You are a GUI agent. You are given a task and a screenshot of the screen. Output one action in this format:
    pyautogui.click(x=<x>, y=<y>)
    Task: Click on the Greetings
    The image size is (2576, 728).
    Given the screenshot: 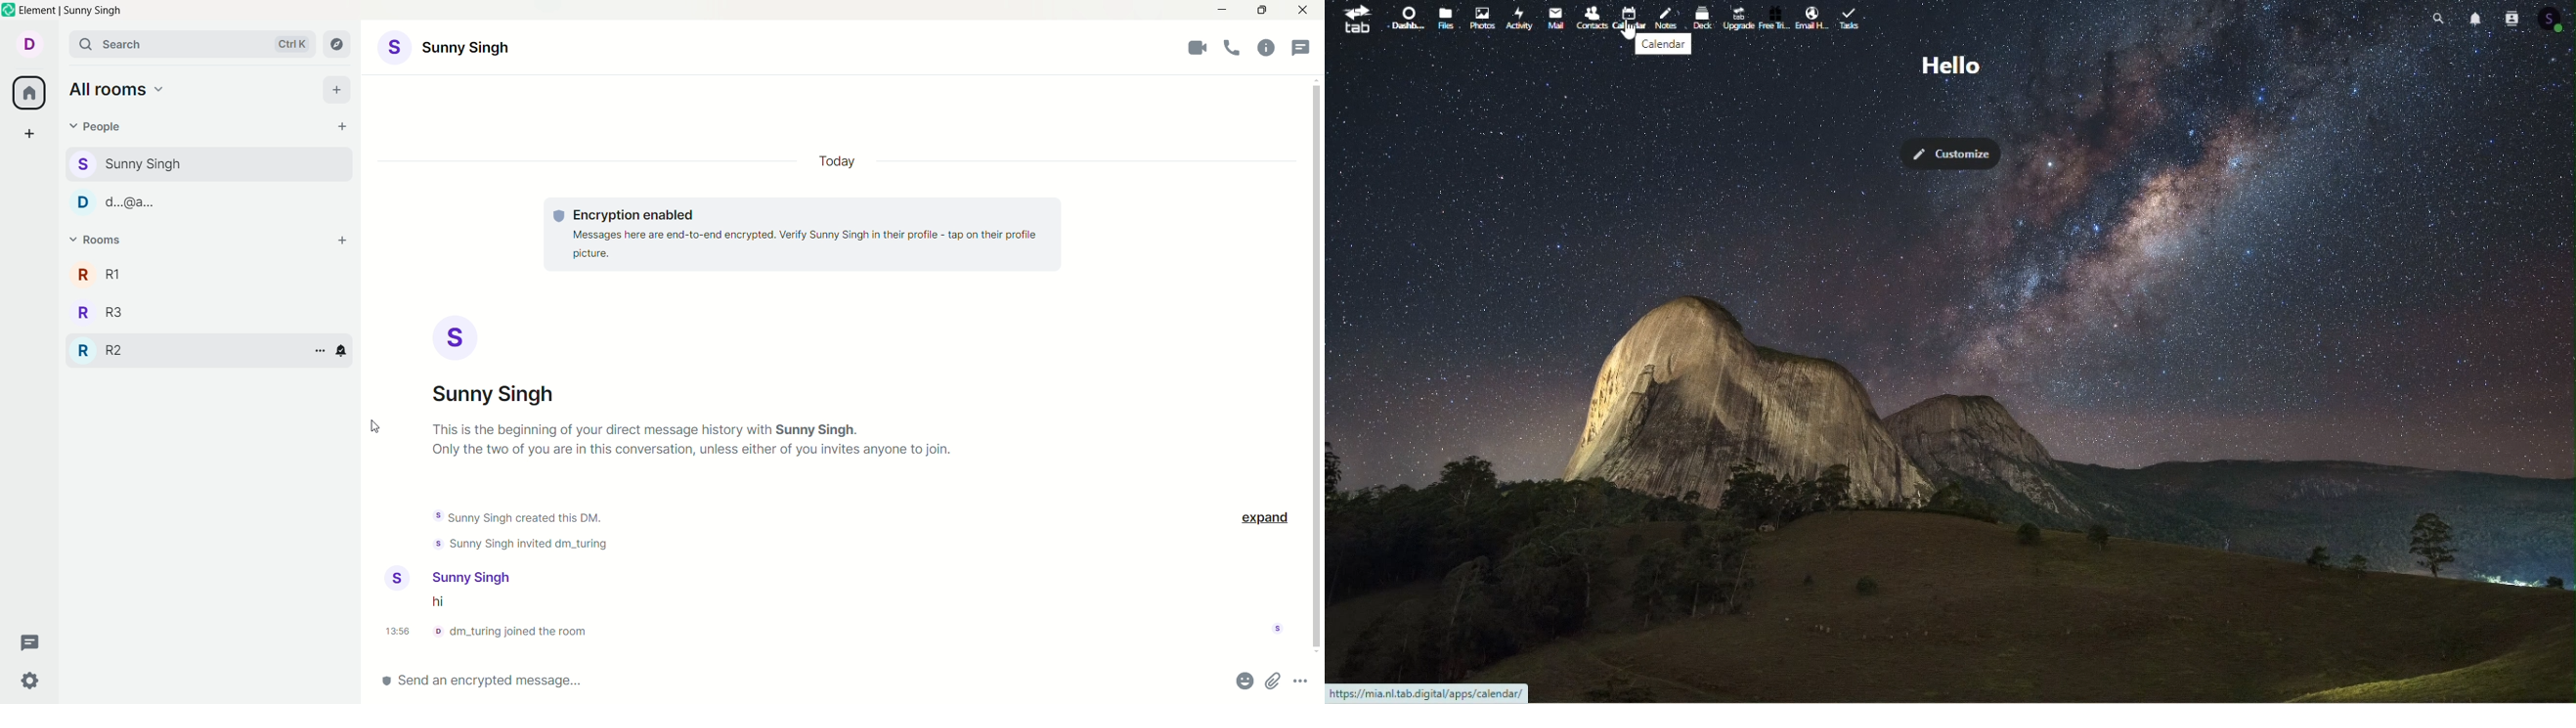 What is the action you would take?
    pyautogui.click(x=1947, y=65)
    